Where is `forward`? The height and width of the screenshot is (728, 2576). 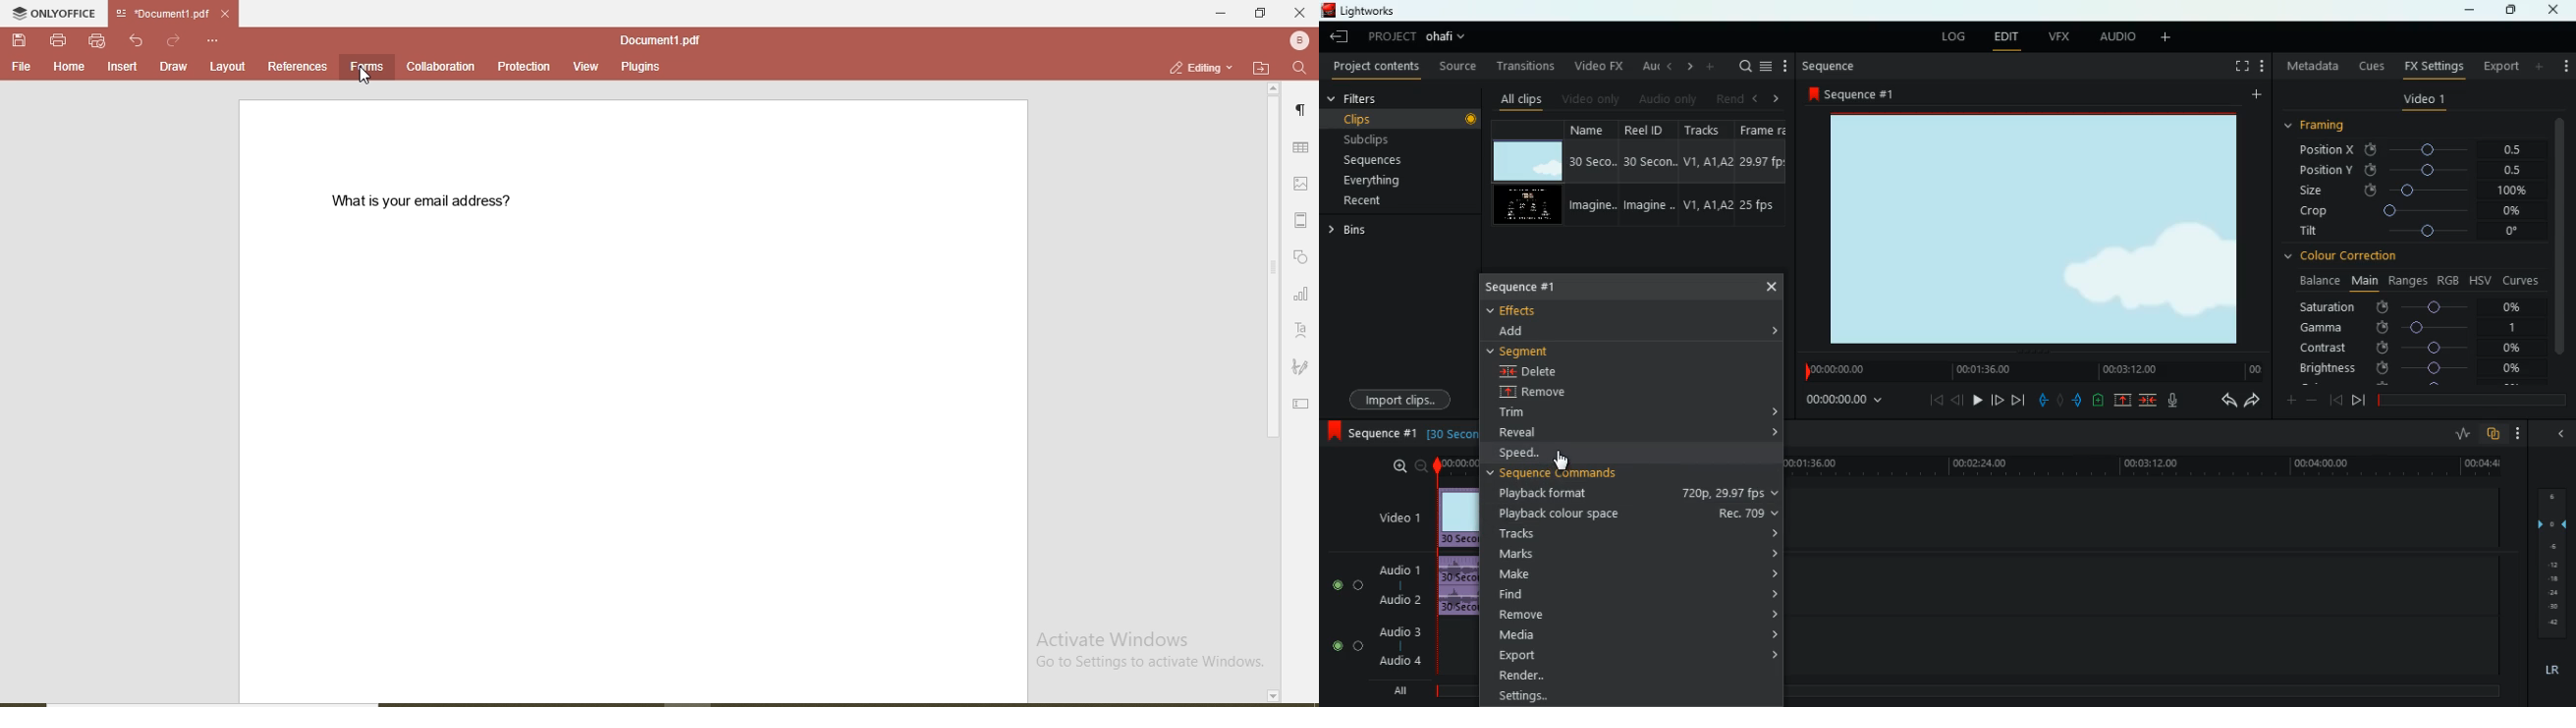 forward is located at coordinates (1998, 400).